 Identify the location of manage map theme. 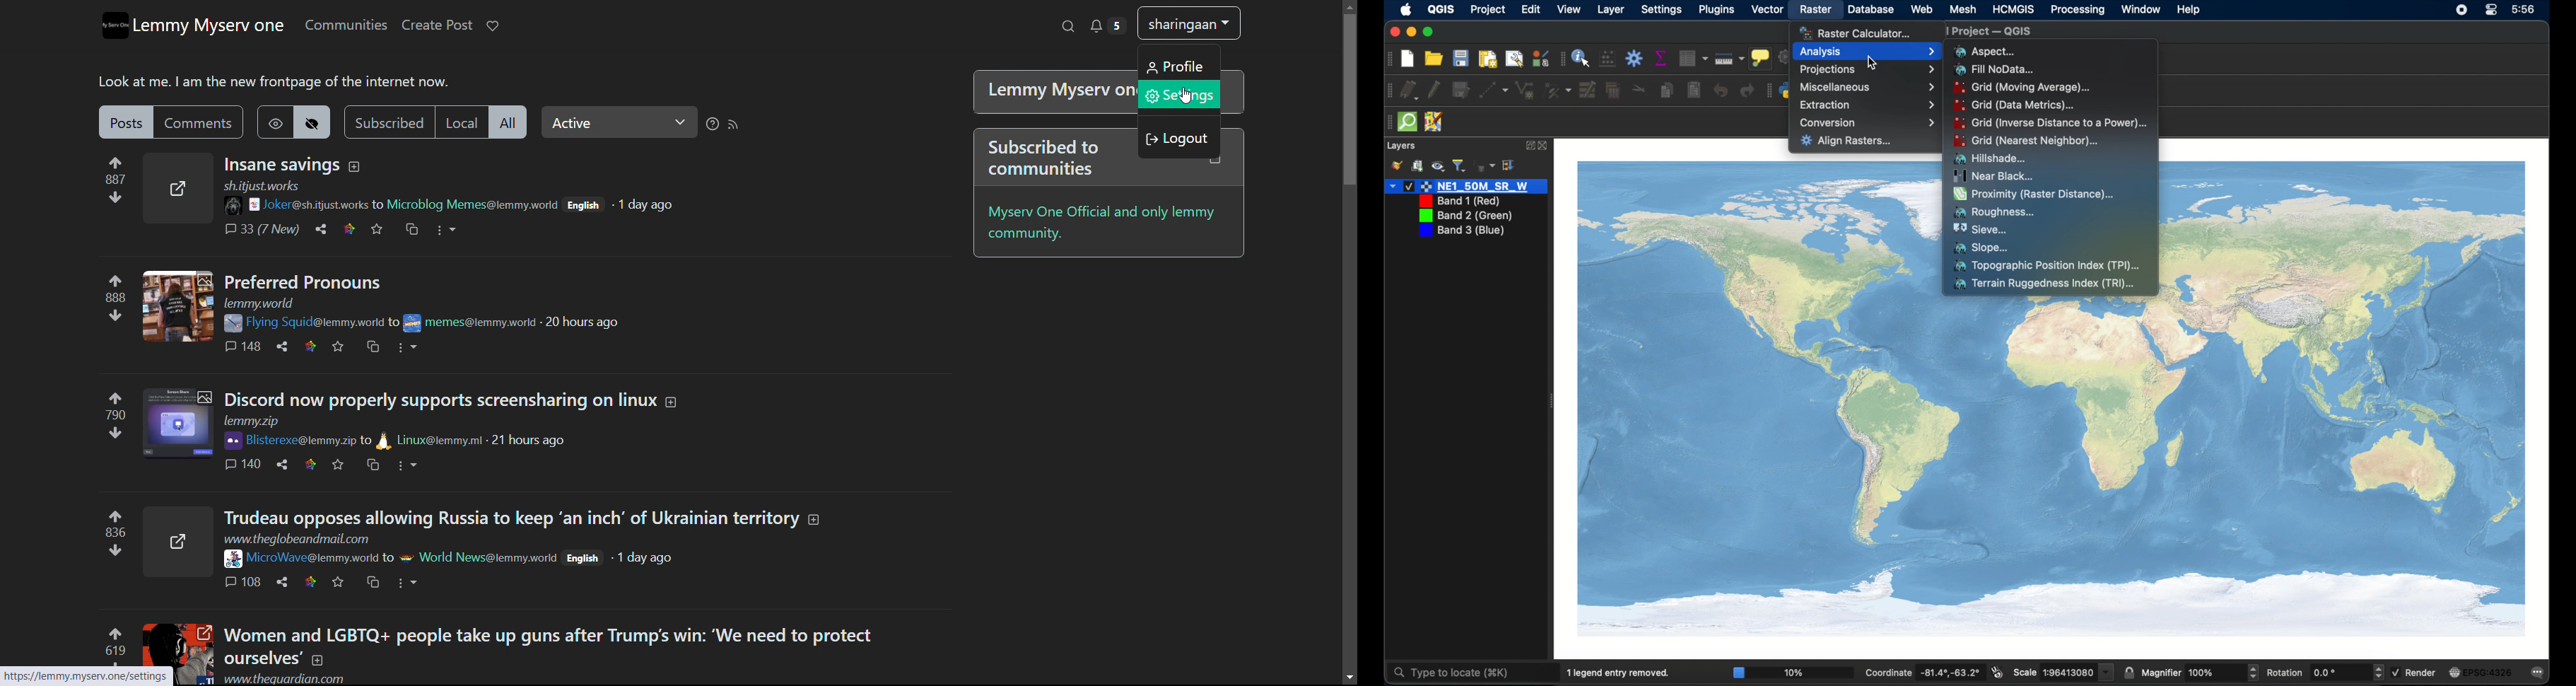
(1439, 167).